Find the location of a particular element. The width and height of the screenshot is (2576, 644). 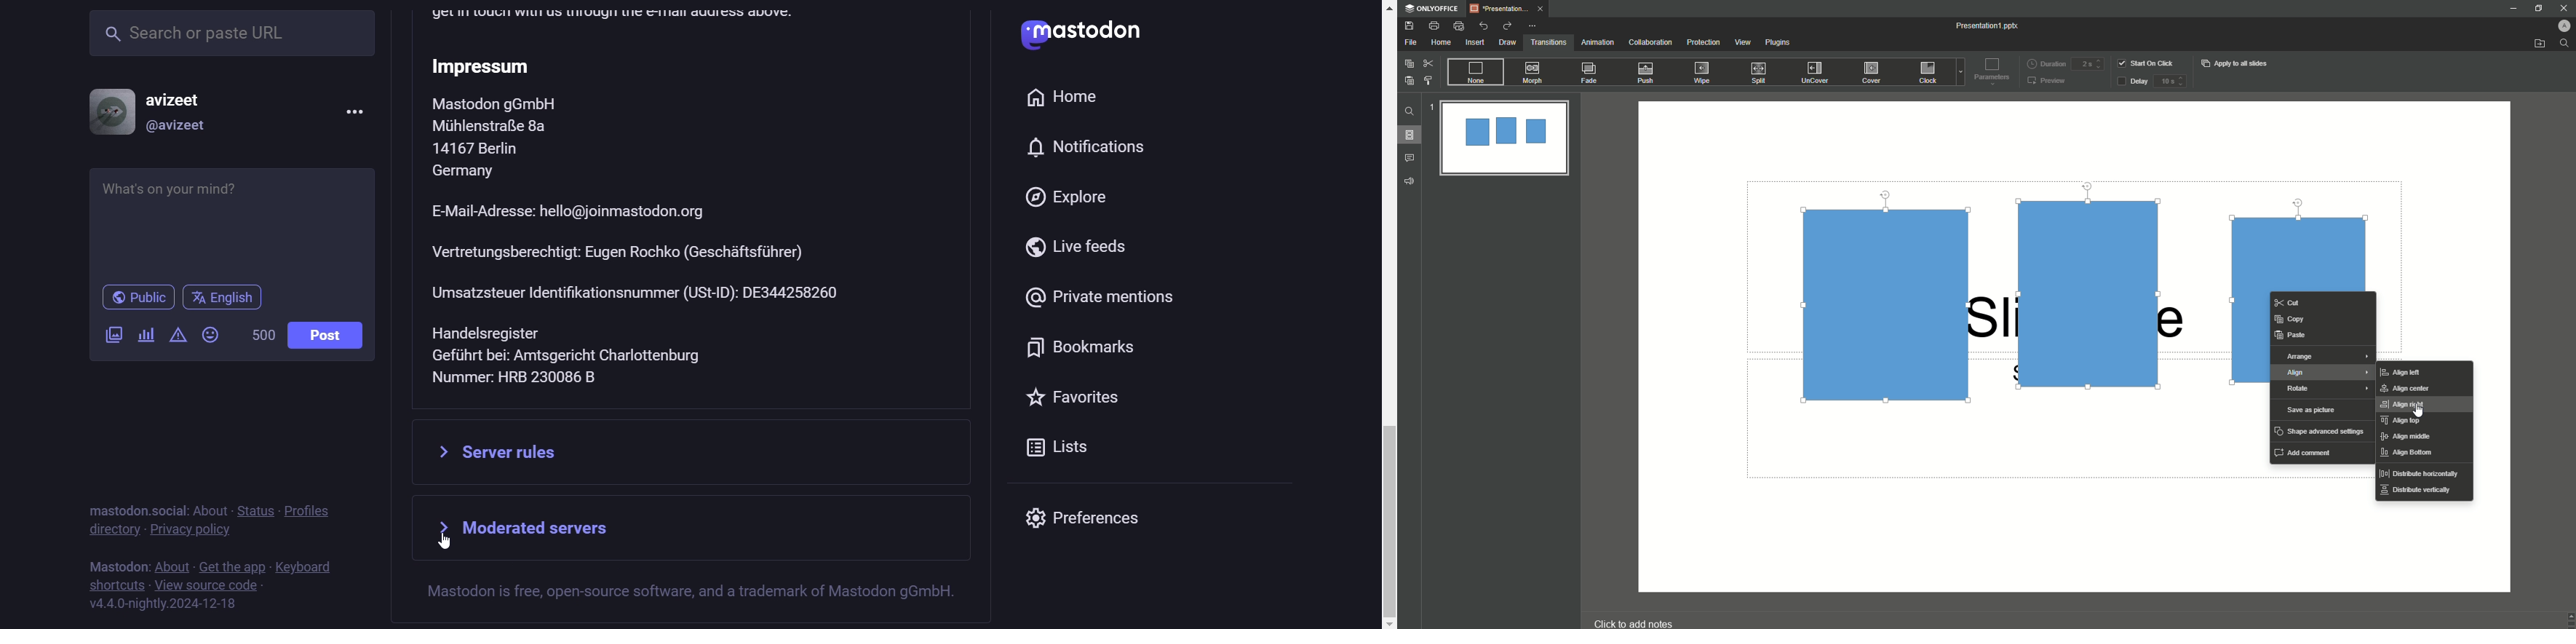

Redo is located at coordinates (1506, 26).